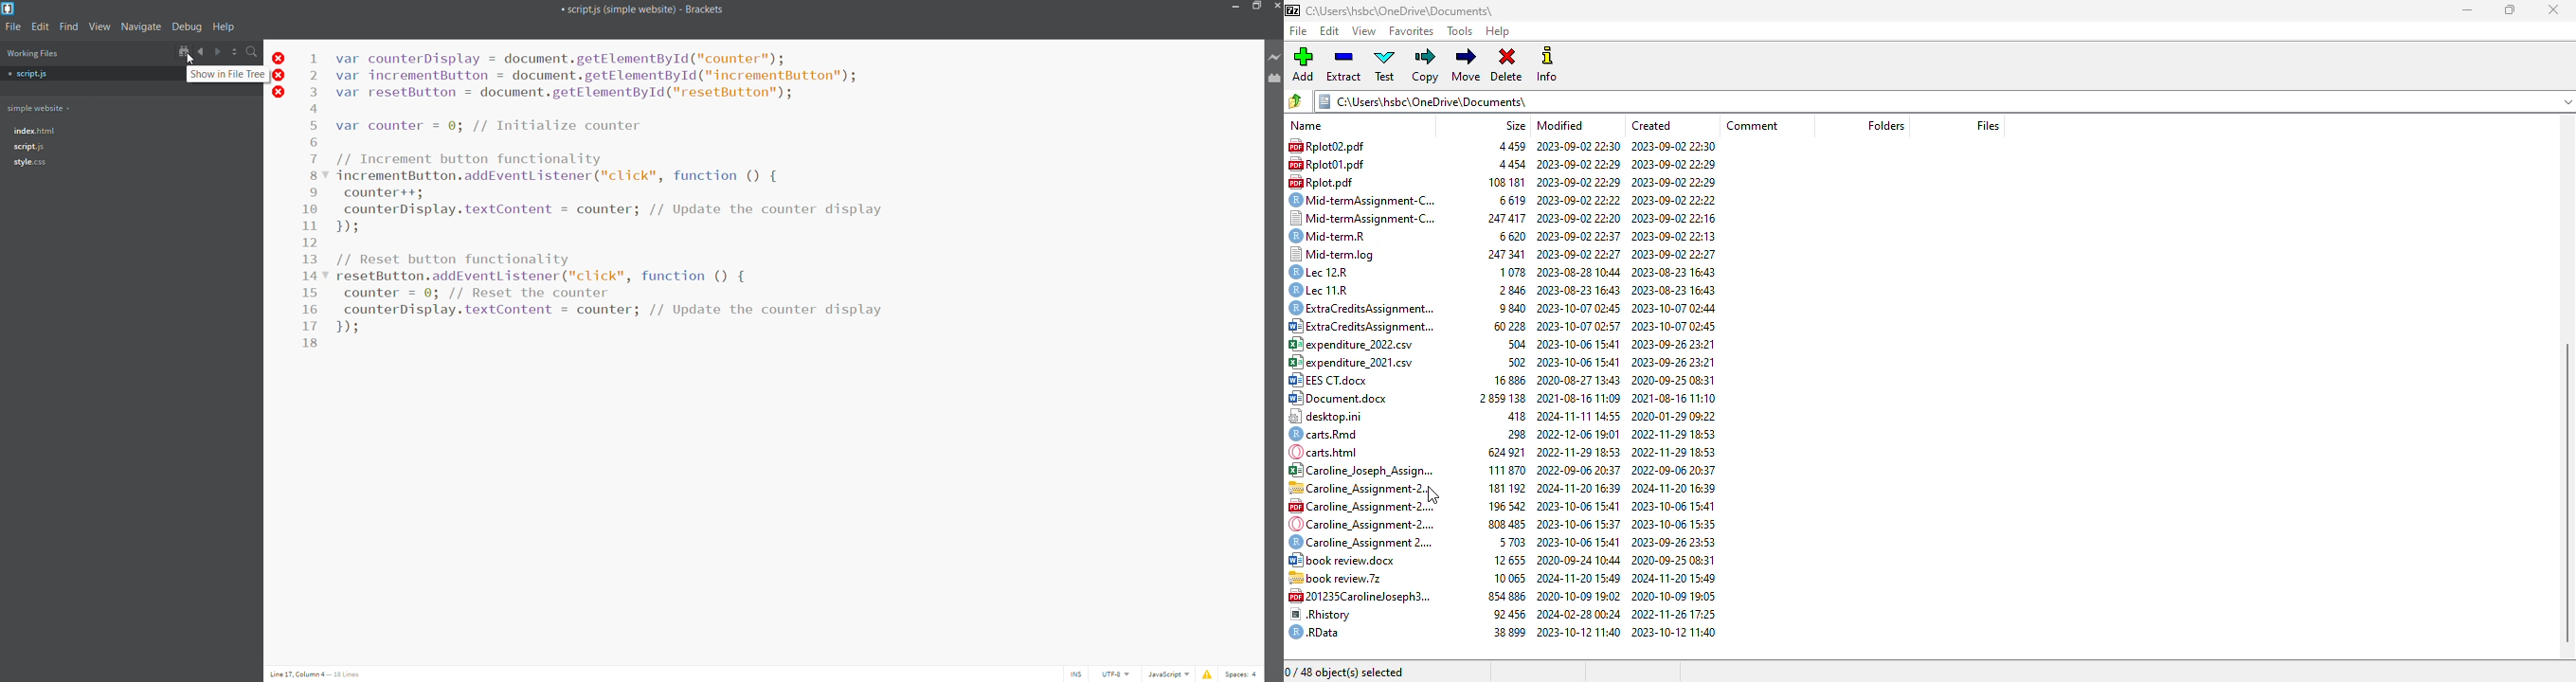  Describe the element at coordinates (1673, 469) in the screenshot. I see `2022-09-06 20:37` at that location.